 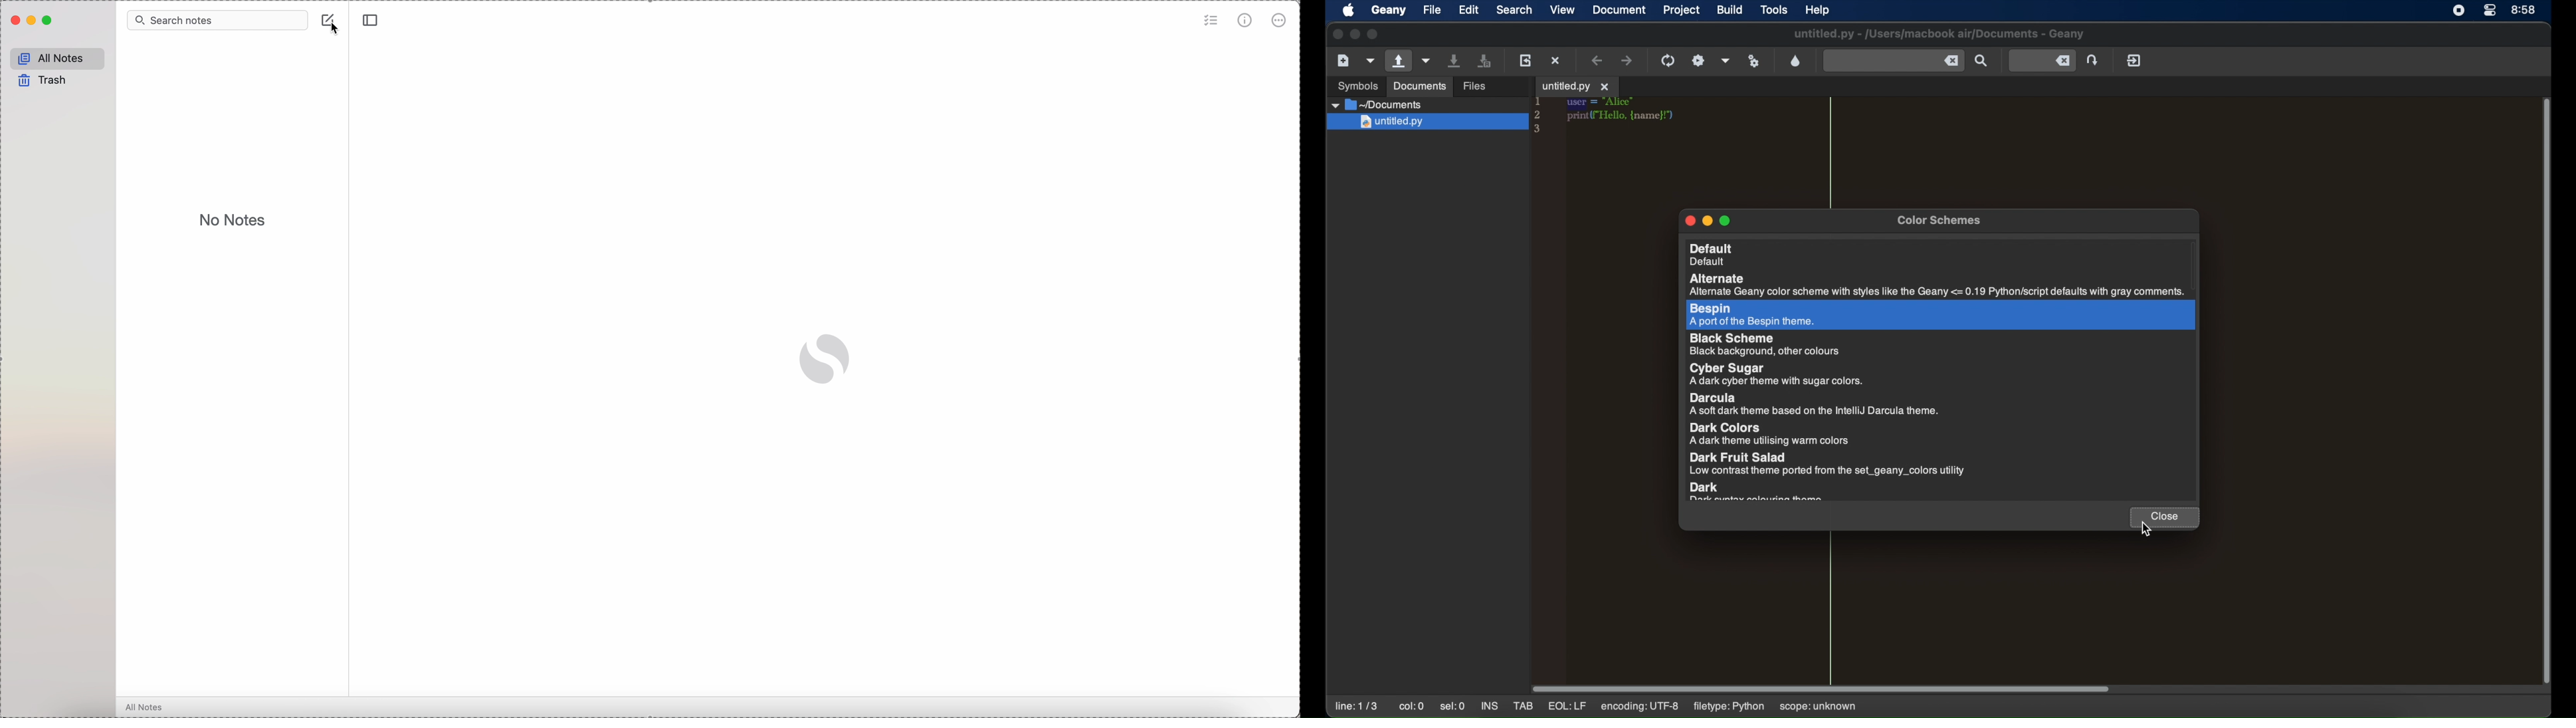 What do you see at coordinates (1639, 707) in the screenshot?
I see `encoding: utf-8` at bounding box center [1639, 707].